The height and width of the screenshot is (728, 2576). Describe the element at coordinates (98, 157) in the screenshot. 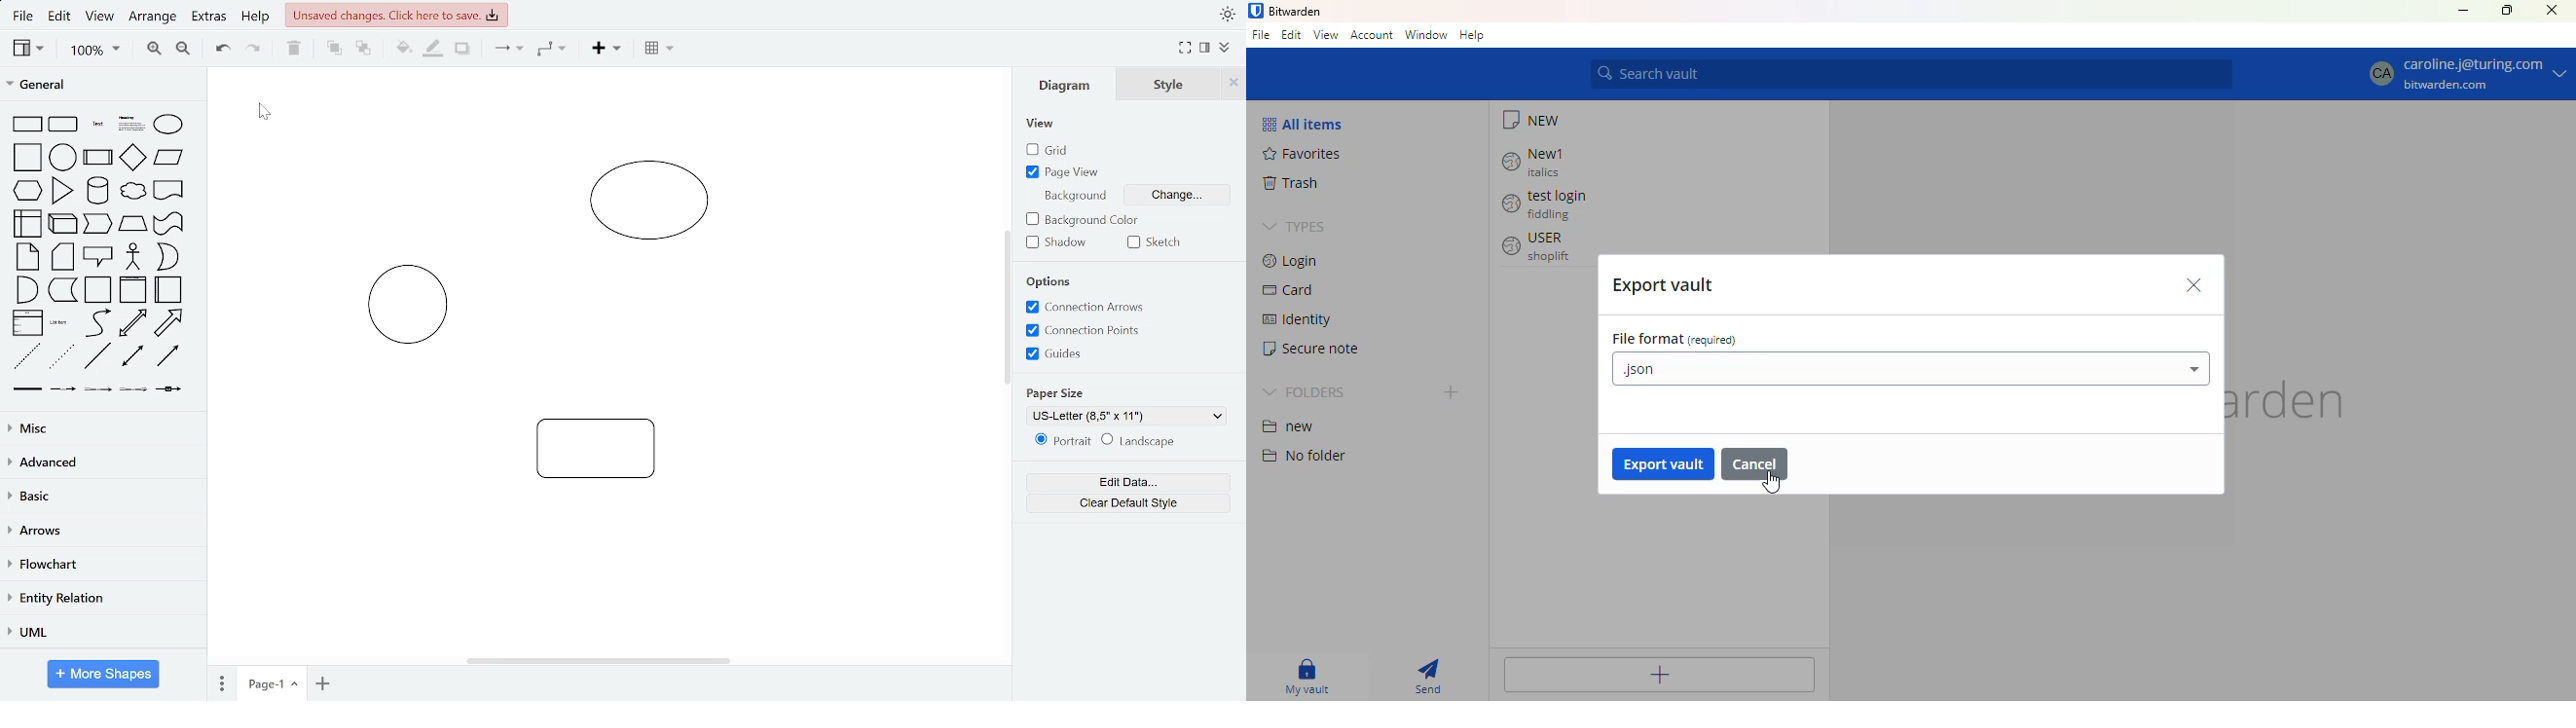

I see `process` at that location.